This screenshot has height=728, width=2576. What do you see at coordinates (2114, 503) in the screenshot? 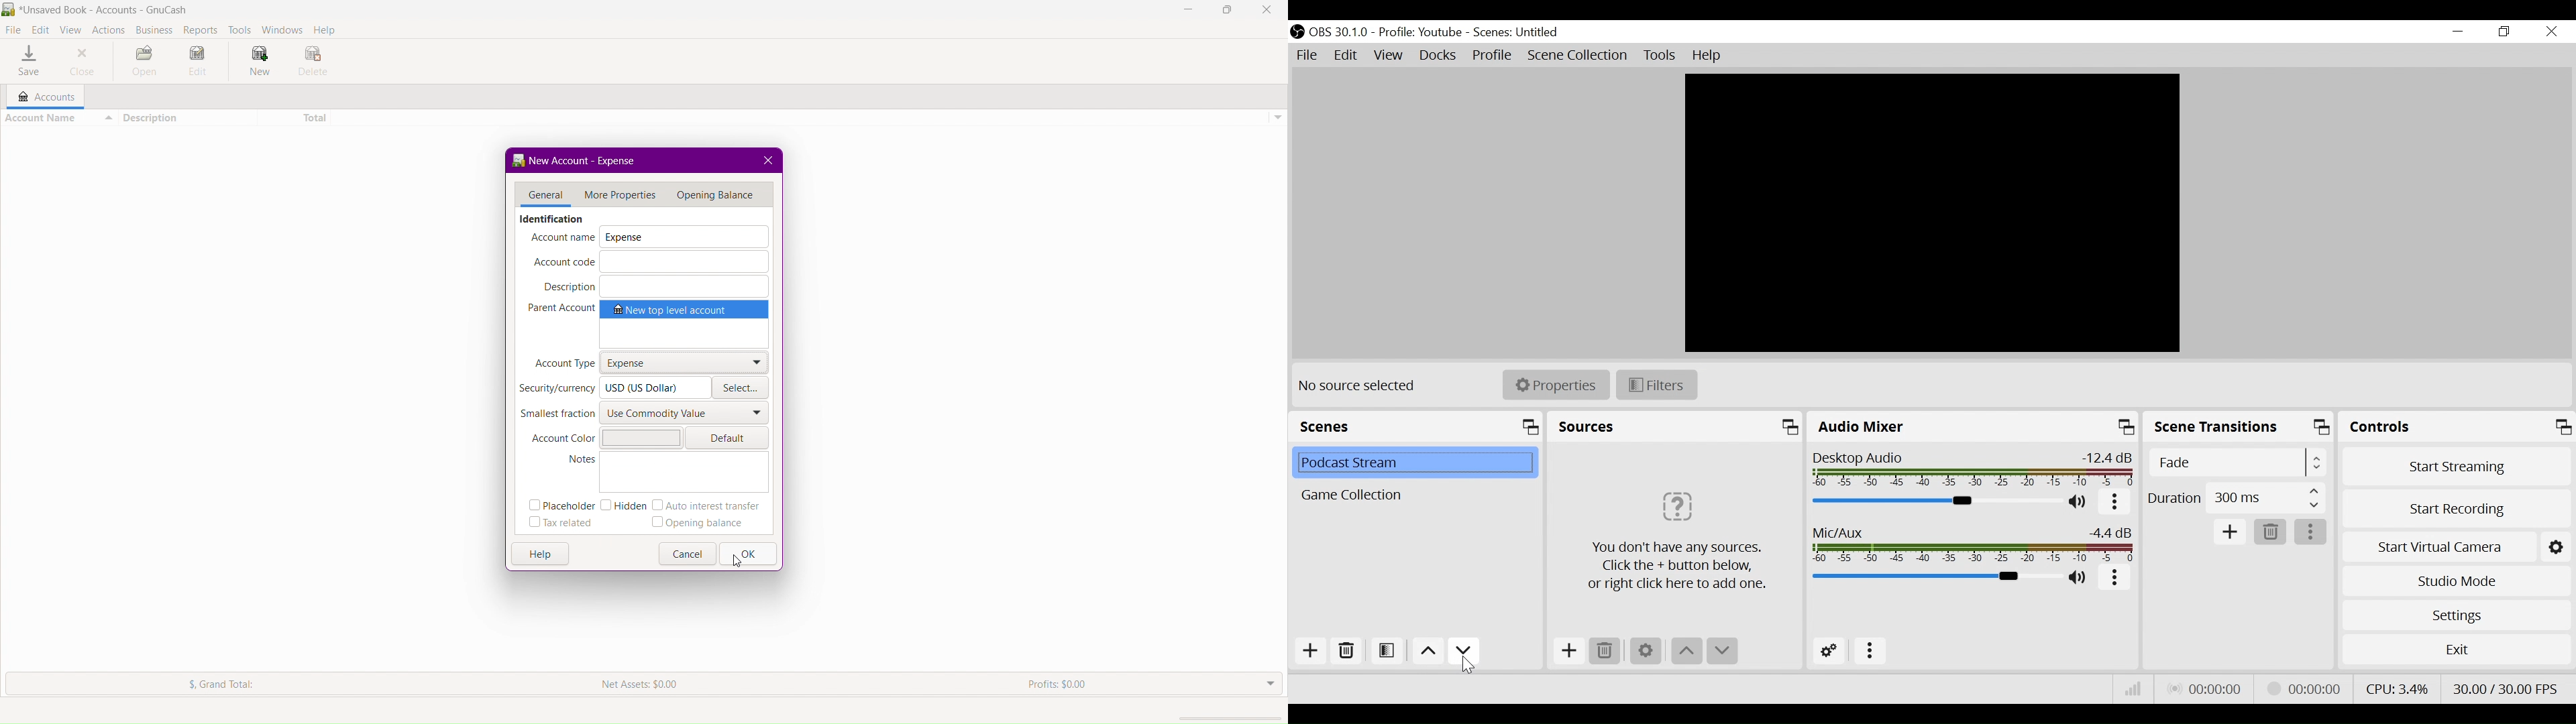
I see `more options` at bounding box center [2114, 503].